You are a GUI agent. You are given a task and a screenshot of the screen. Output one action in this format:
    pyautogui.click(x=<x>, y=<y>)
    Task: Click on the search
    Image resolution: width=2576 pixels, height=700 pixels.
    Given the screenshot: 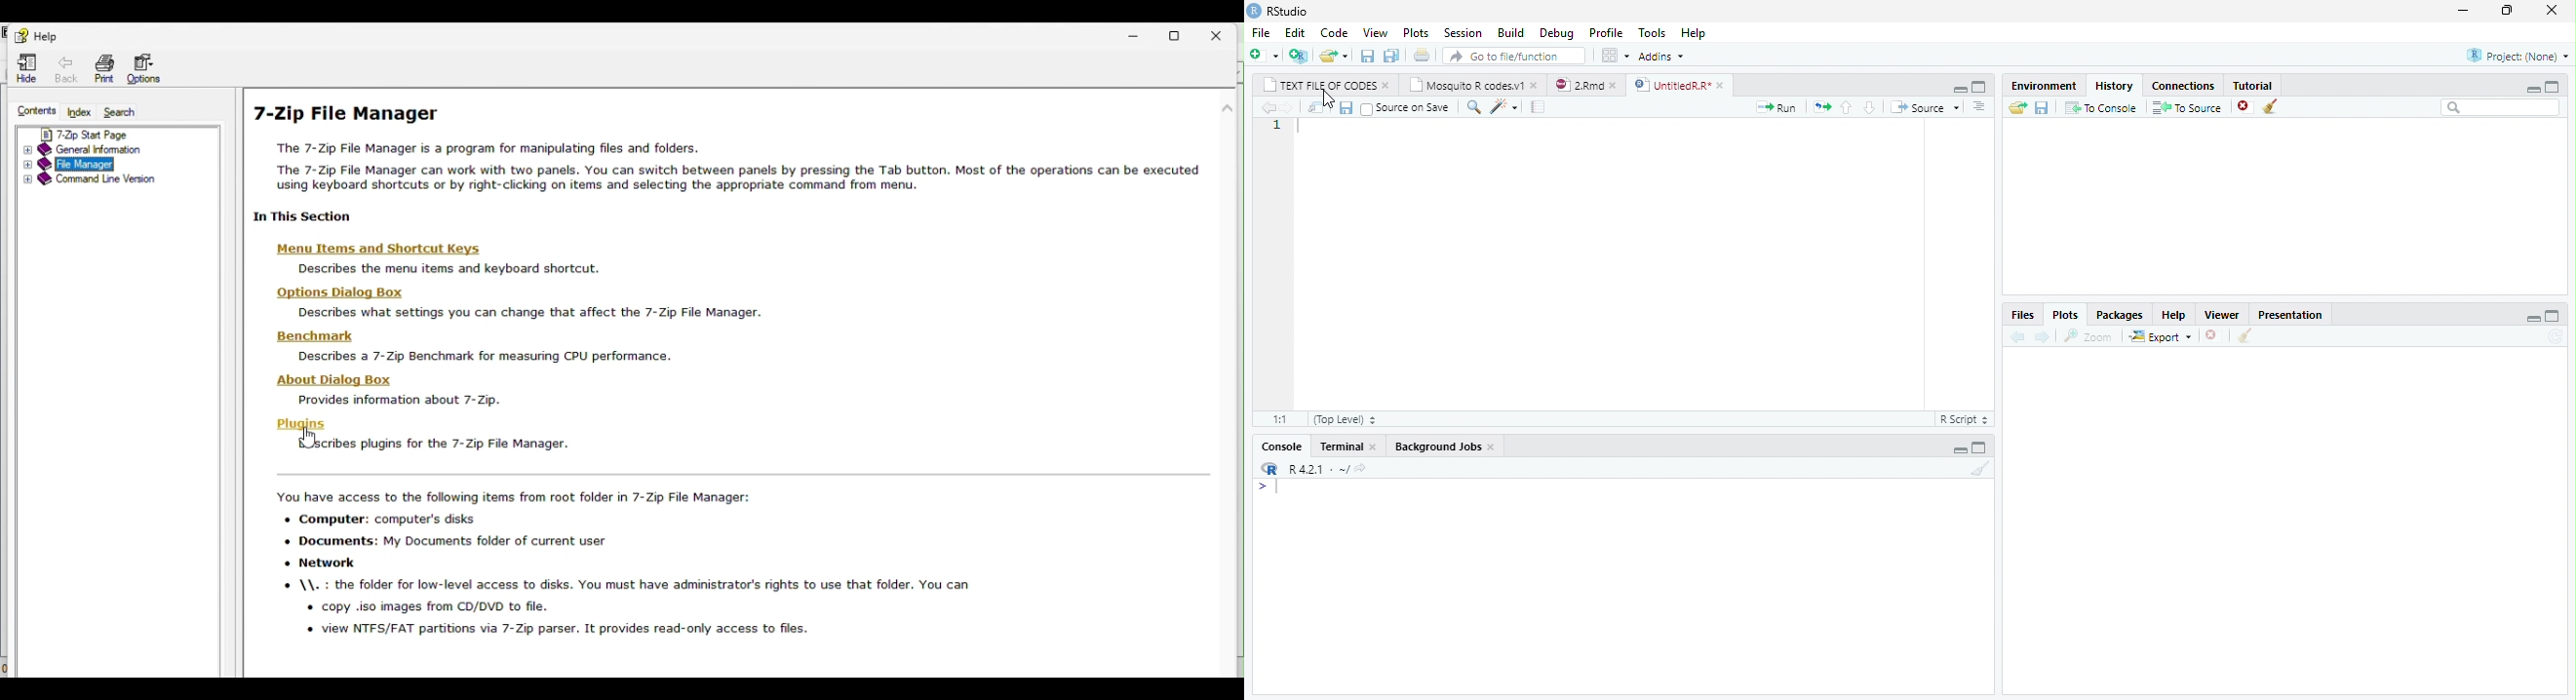 What is the action you would take?
    pyautogui.click(x=127, y=114)
    